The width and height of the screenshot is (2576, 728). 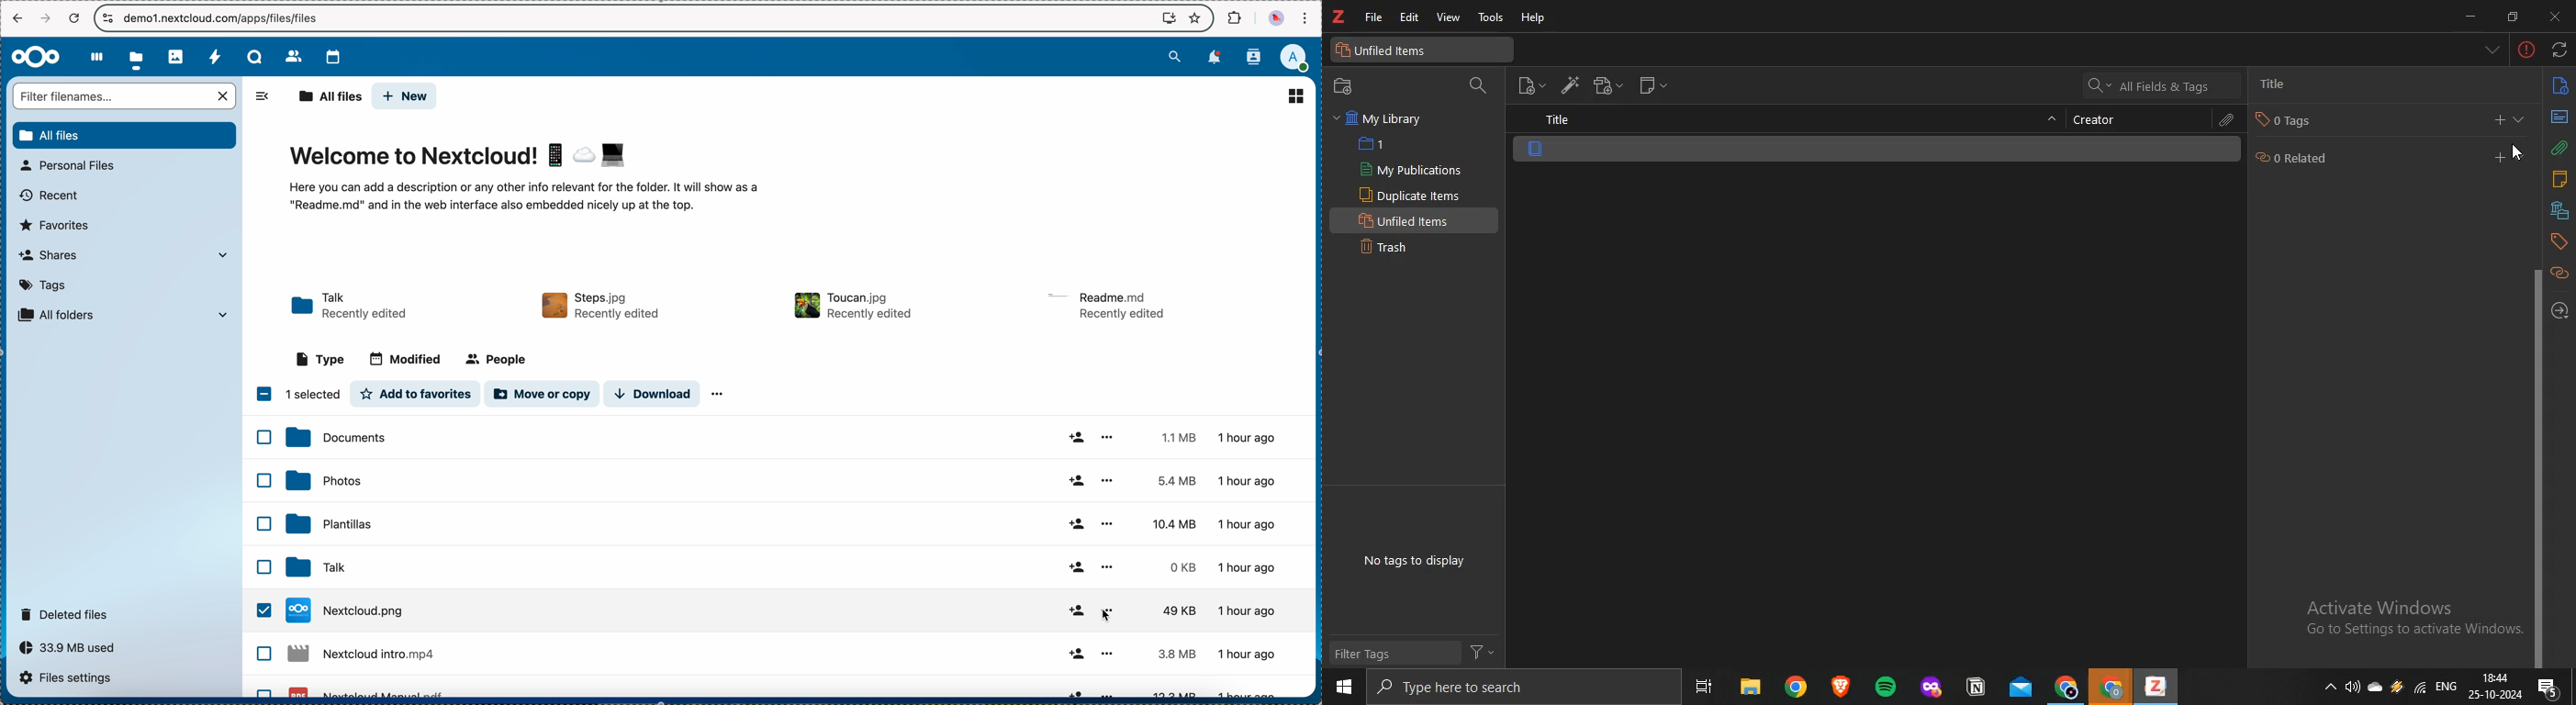 What do you see at coordinates (108, 18) in the screenshot?
I see `controls` at bounding box center [108, 18].